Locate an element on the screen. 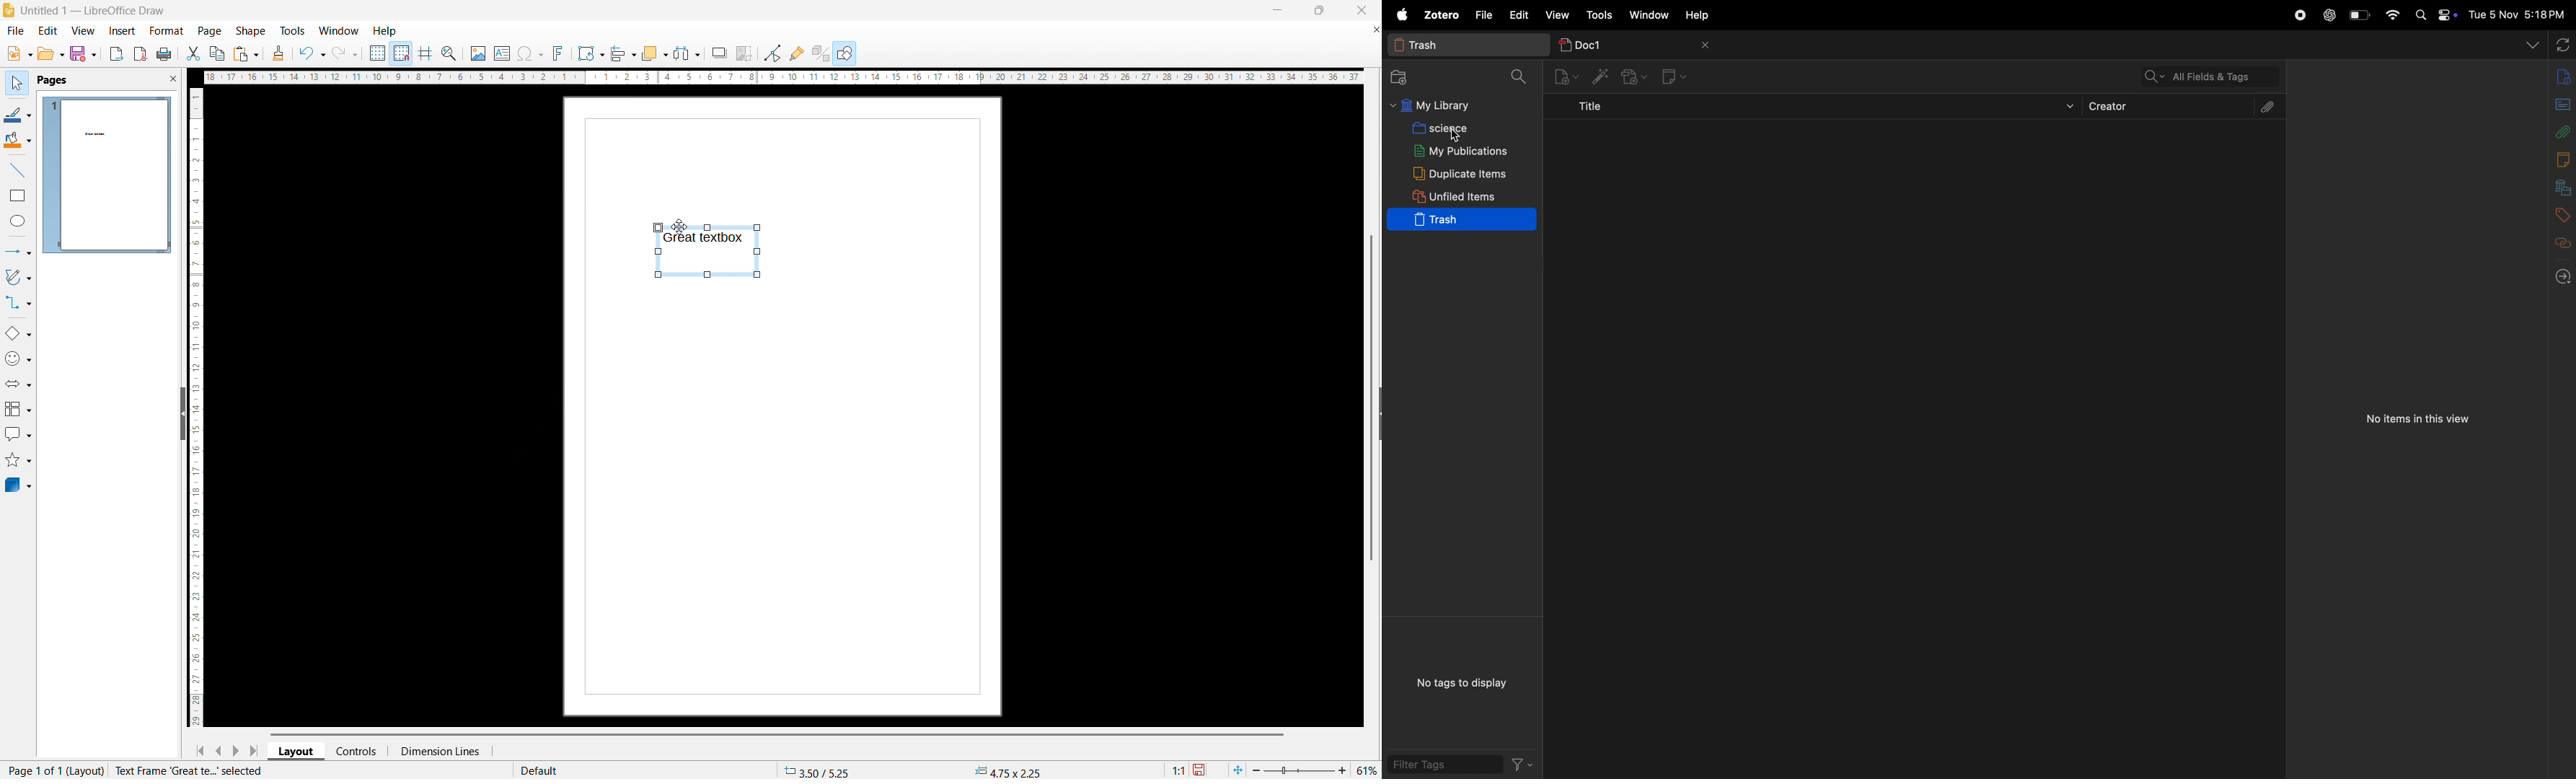 The image size is (2576, 784). snap to grid is located at coordinates (402, 53).